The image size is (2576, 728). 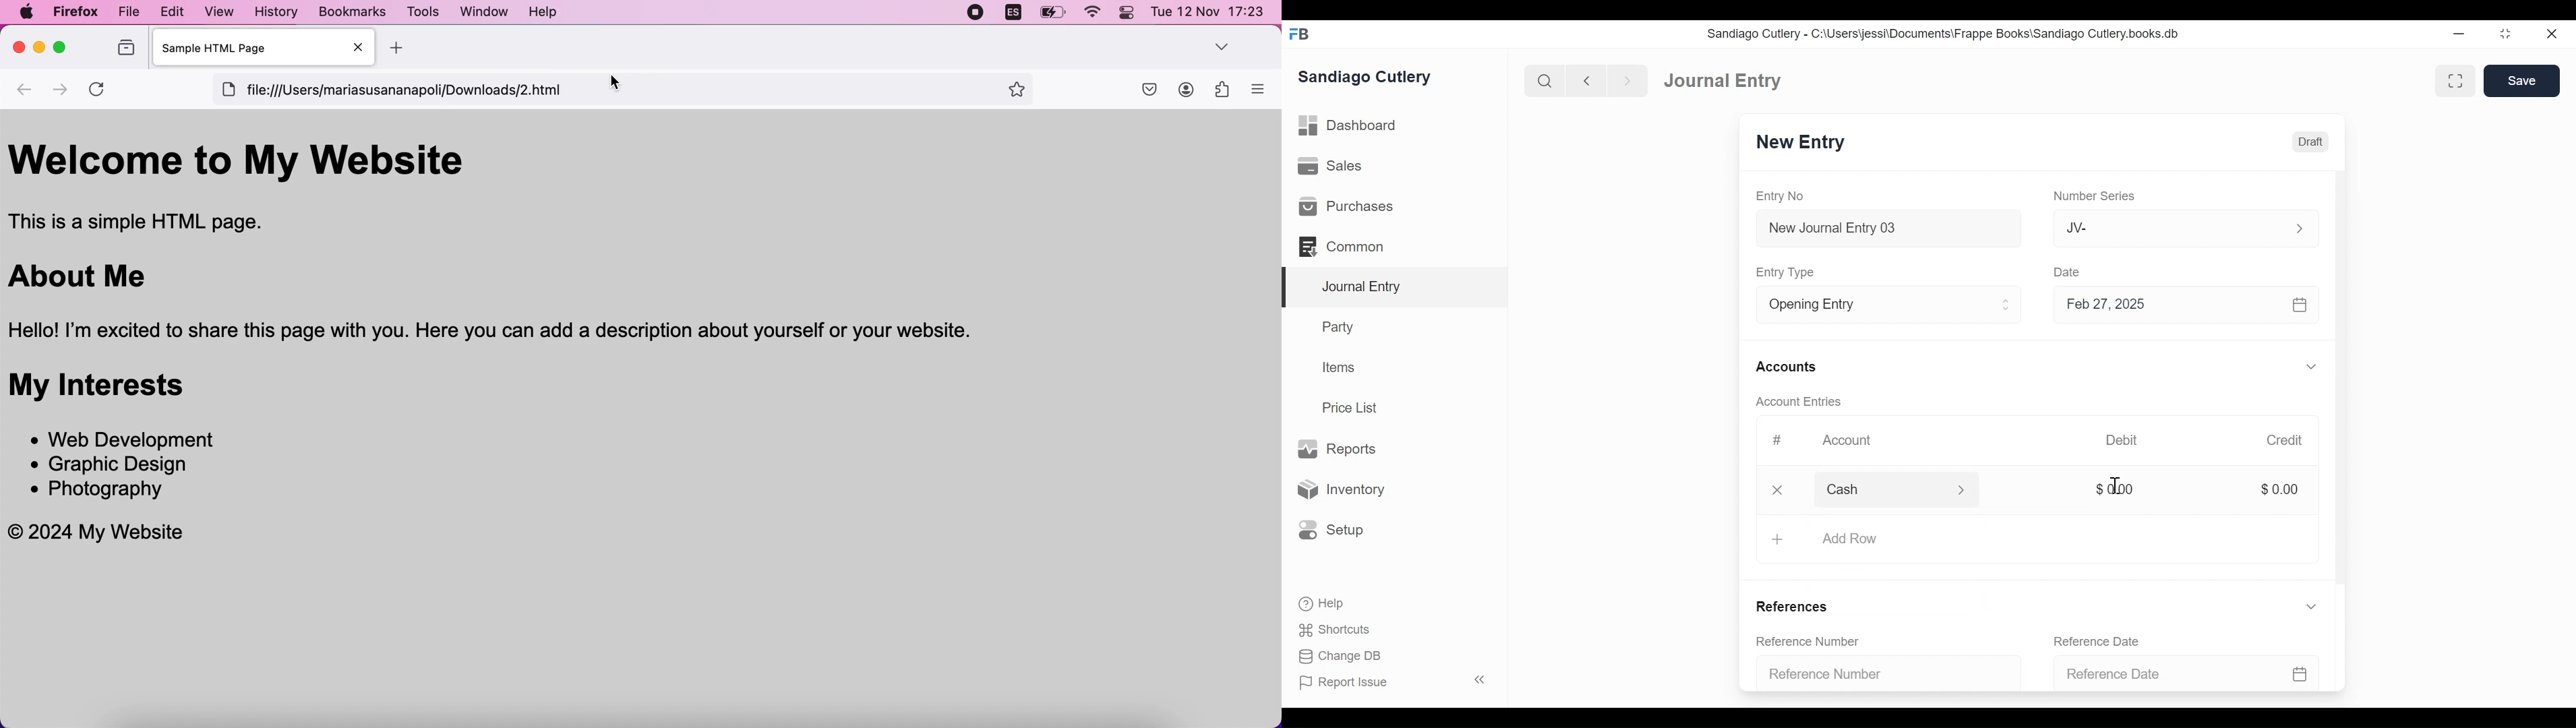 I want to click on battery, so click(x=1050, y=16).